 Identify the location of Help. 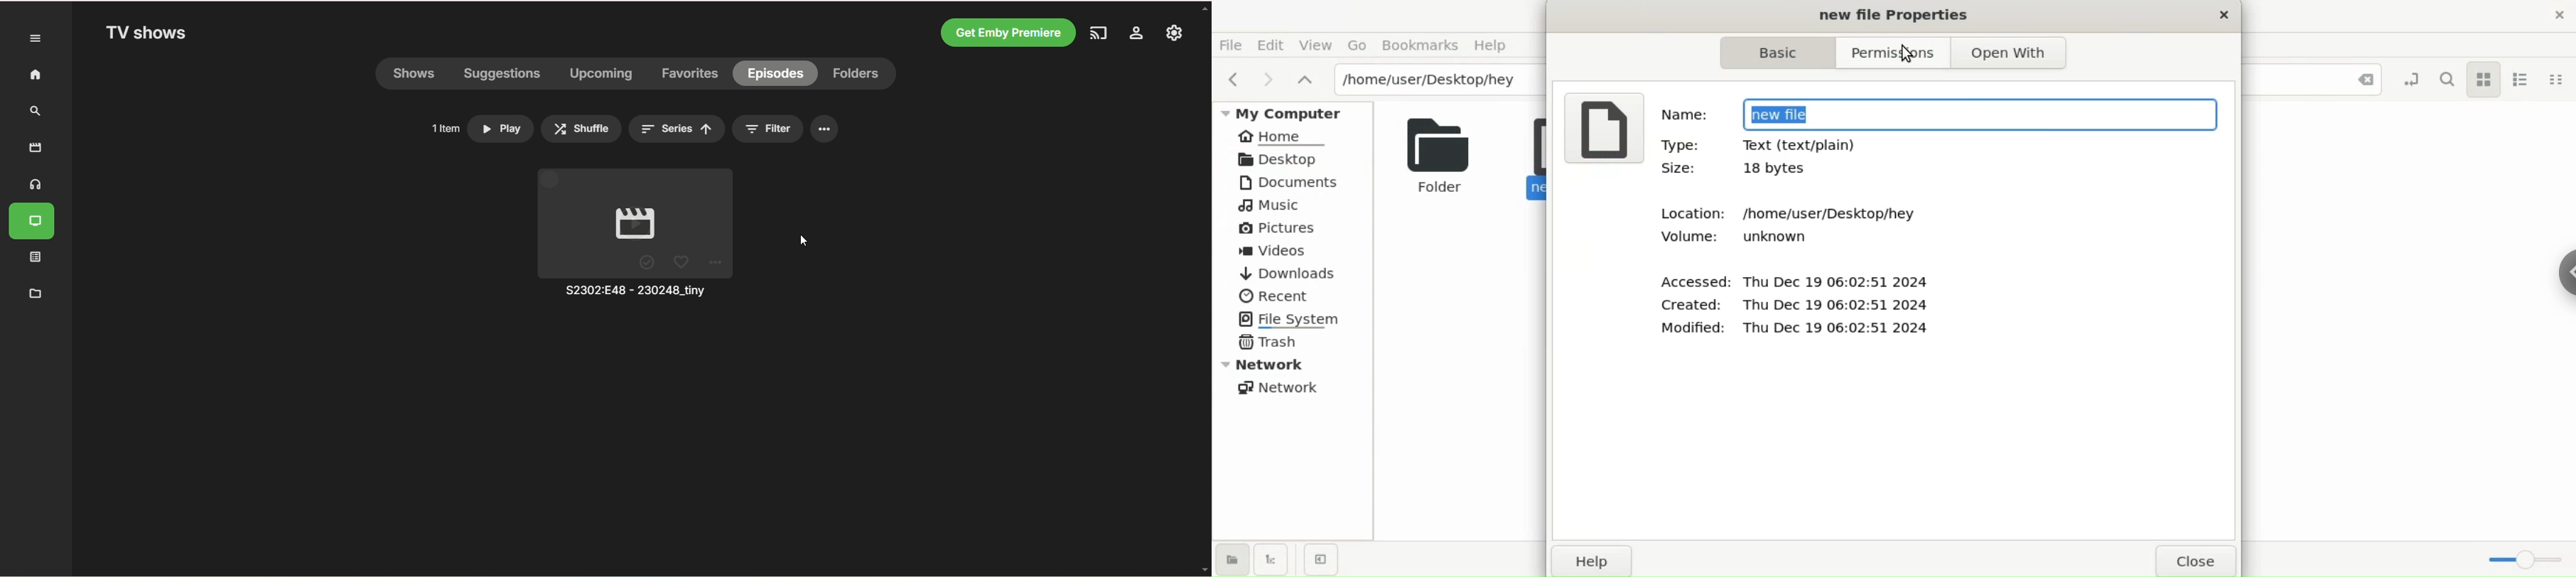
(1591, 560).